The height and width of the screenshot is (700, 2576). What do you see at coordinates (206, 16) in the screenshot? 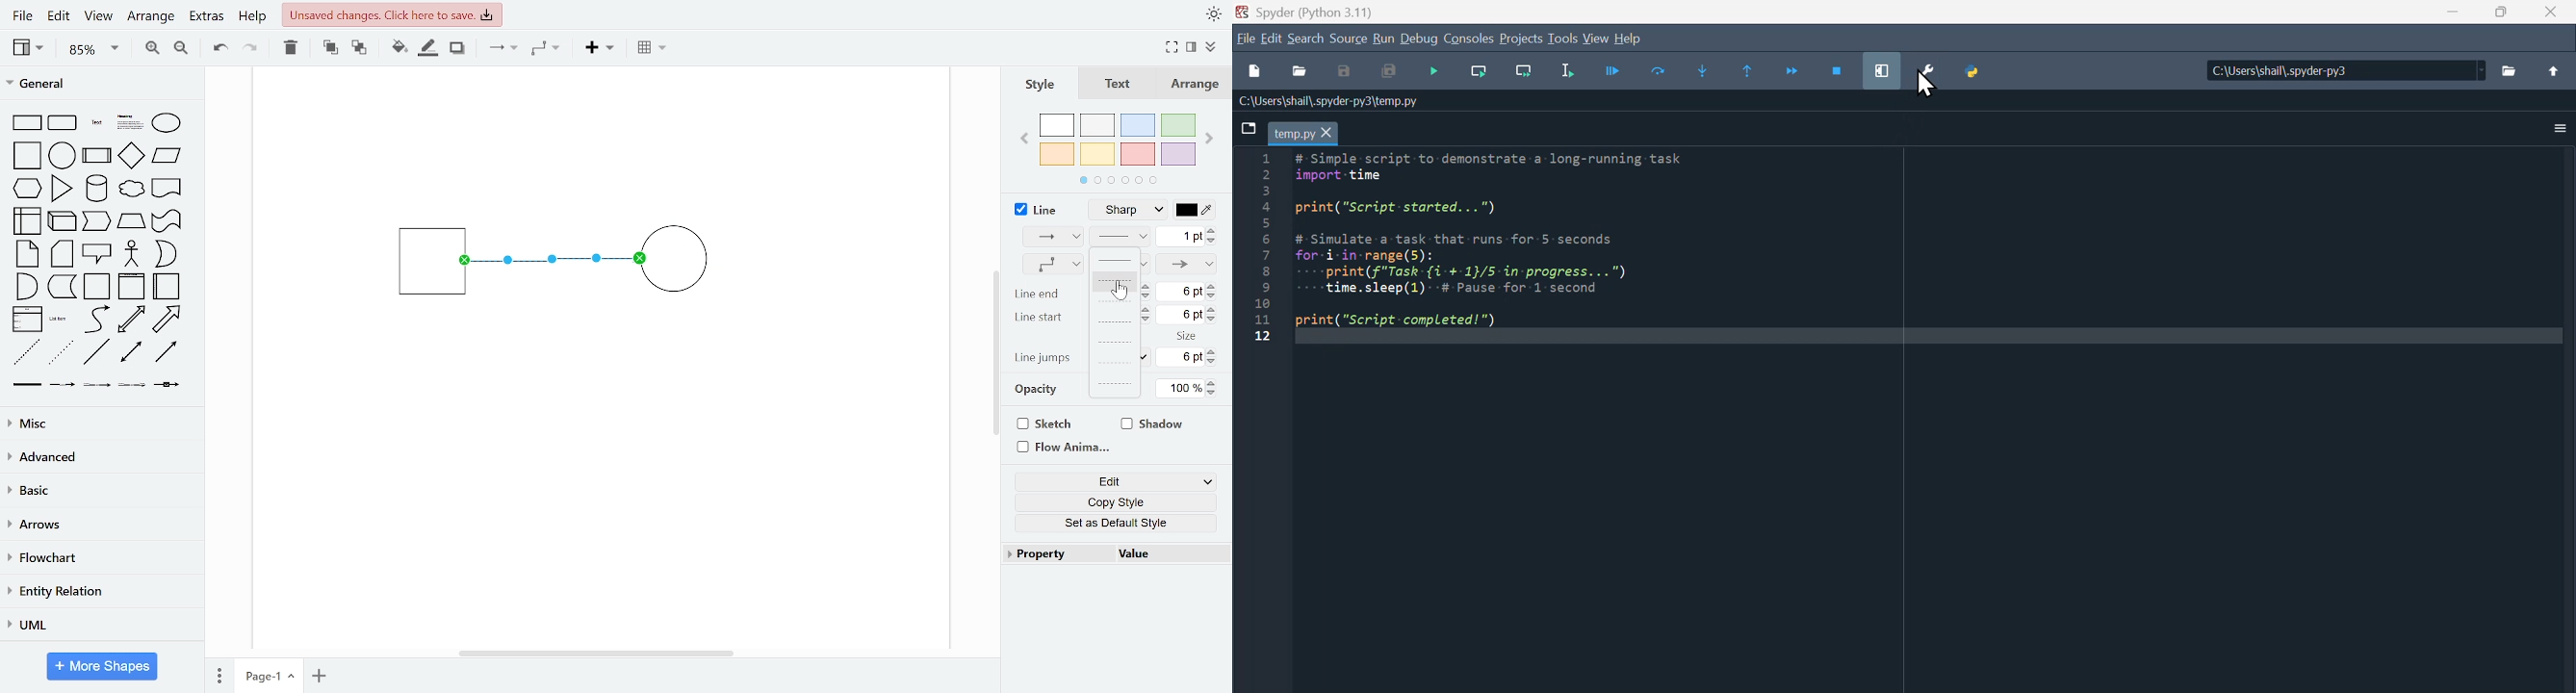
I see `extras` at bounding box center [206, 16].